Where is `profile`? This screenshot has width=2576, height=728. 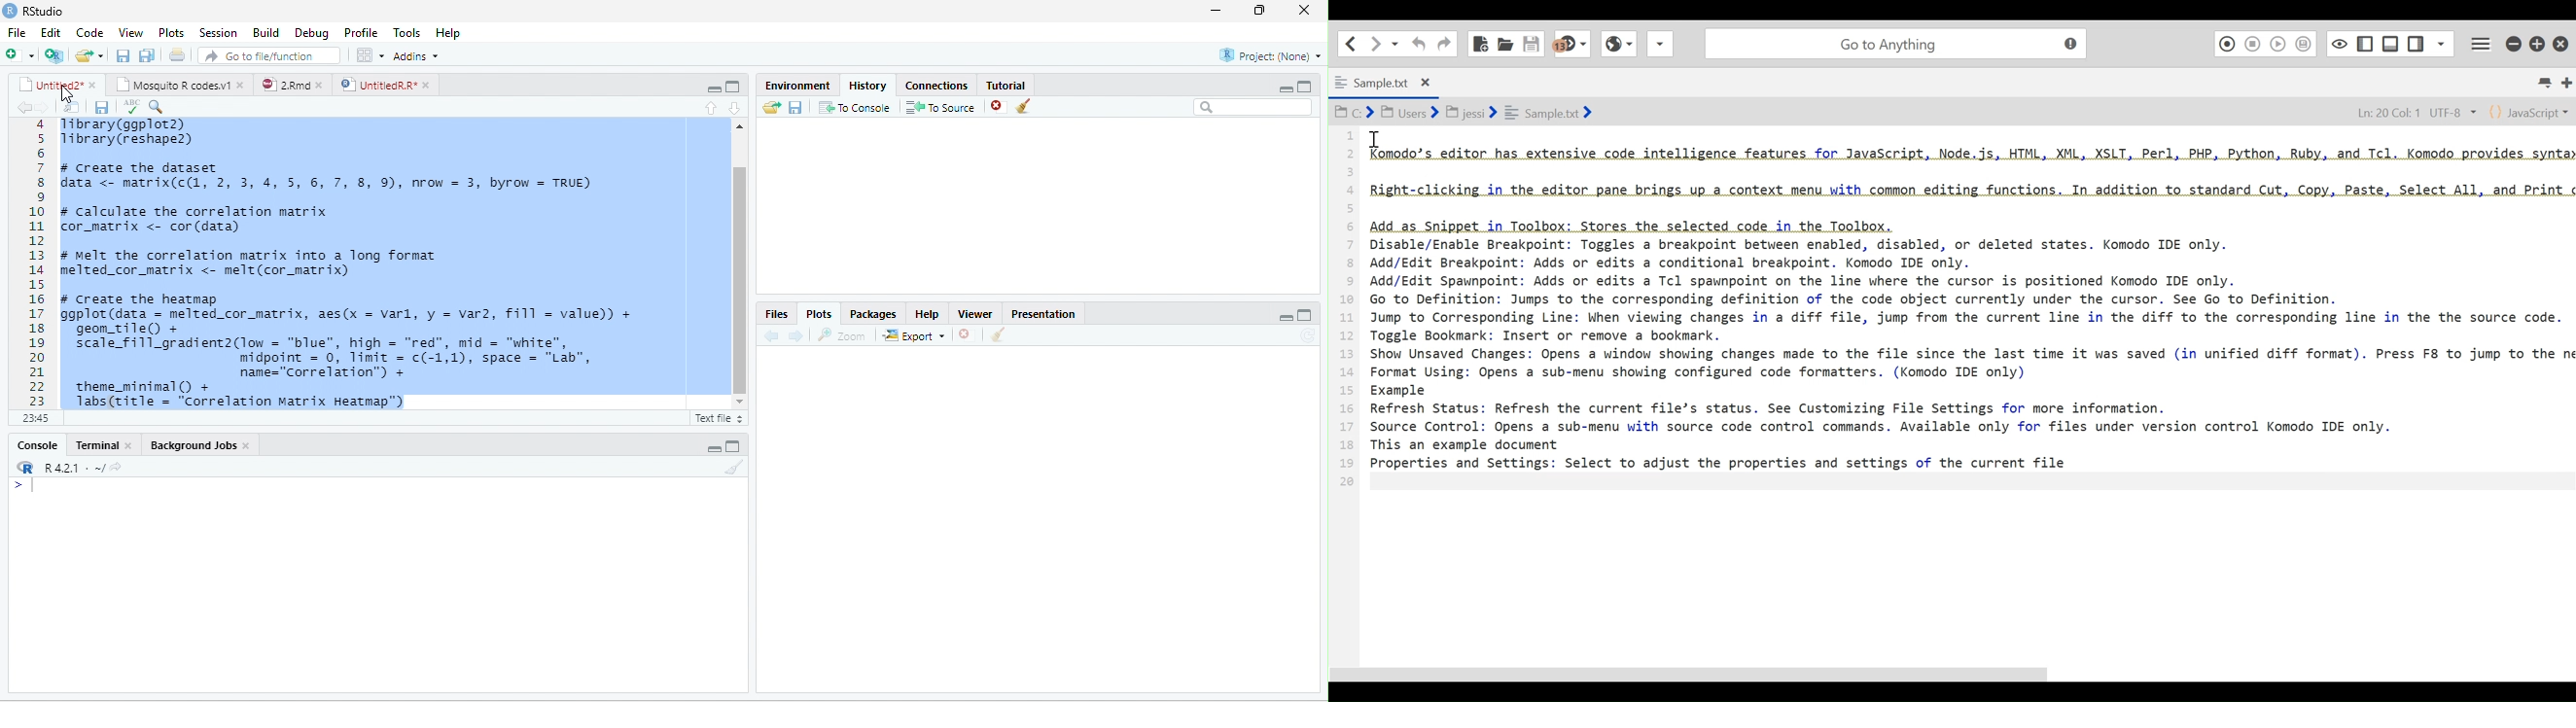
profile is located at coordinates (360, 32).